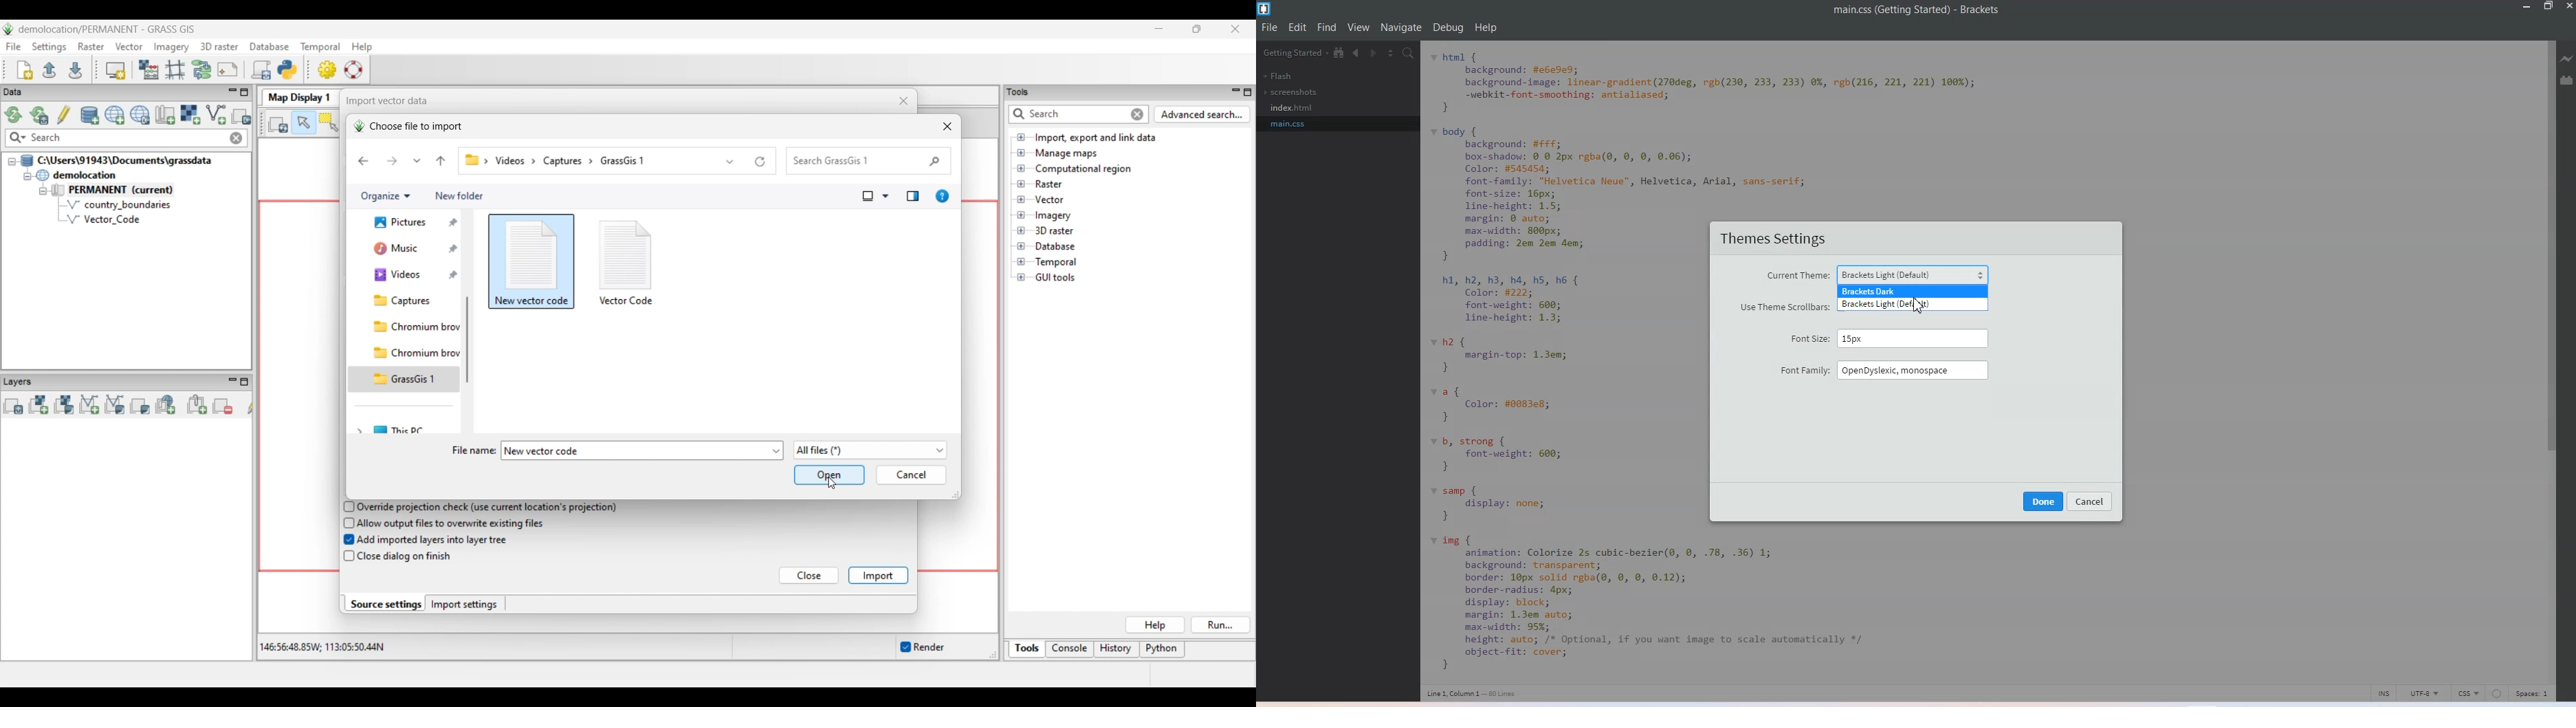 This screenshot has height=728, width=2576. Describe the element at coordinates (2568, 7) in the screenshot. I see `Close` at that location.